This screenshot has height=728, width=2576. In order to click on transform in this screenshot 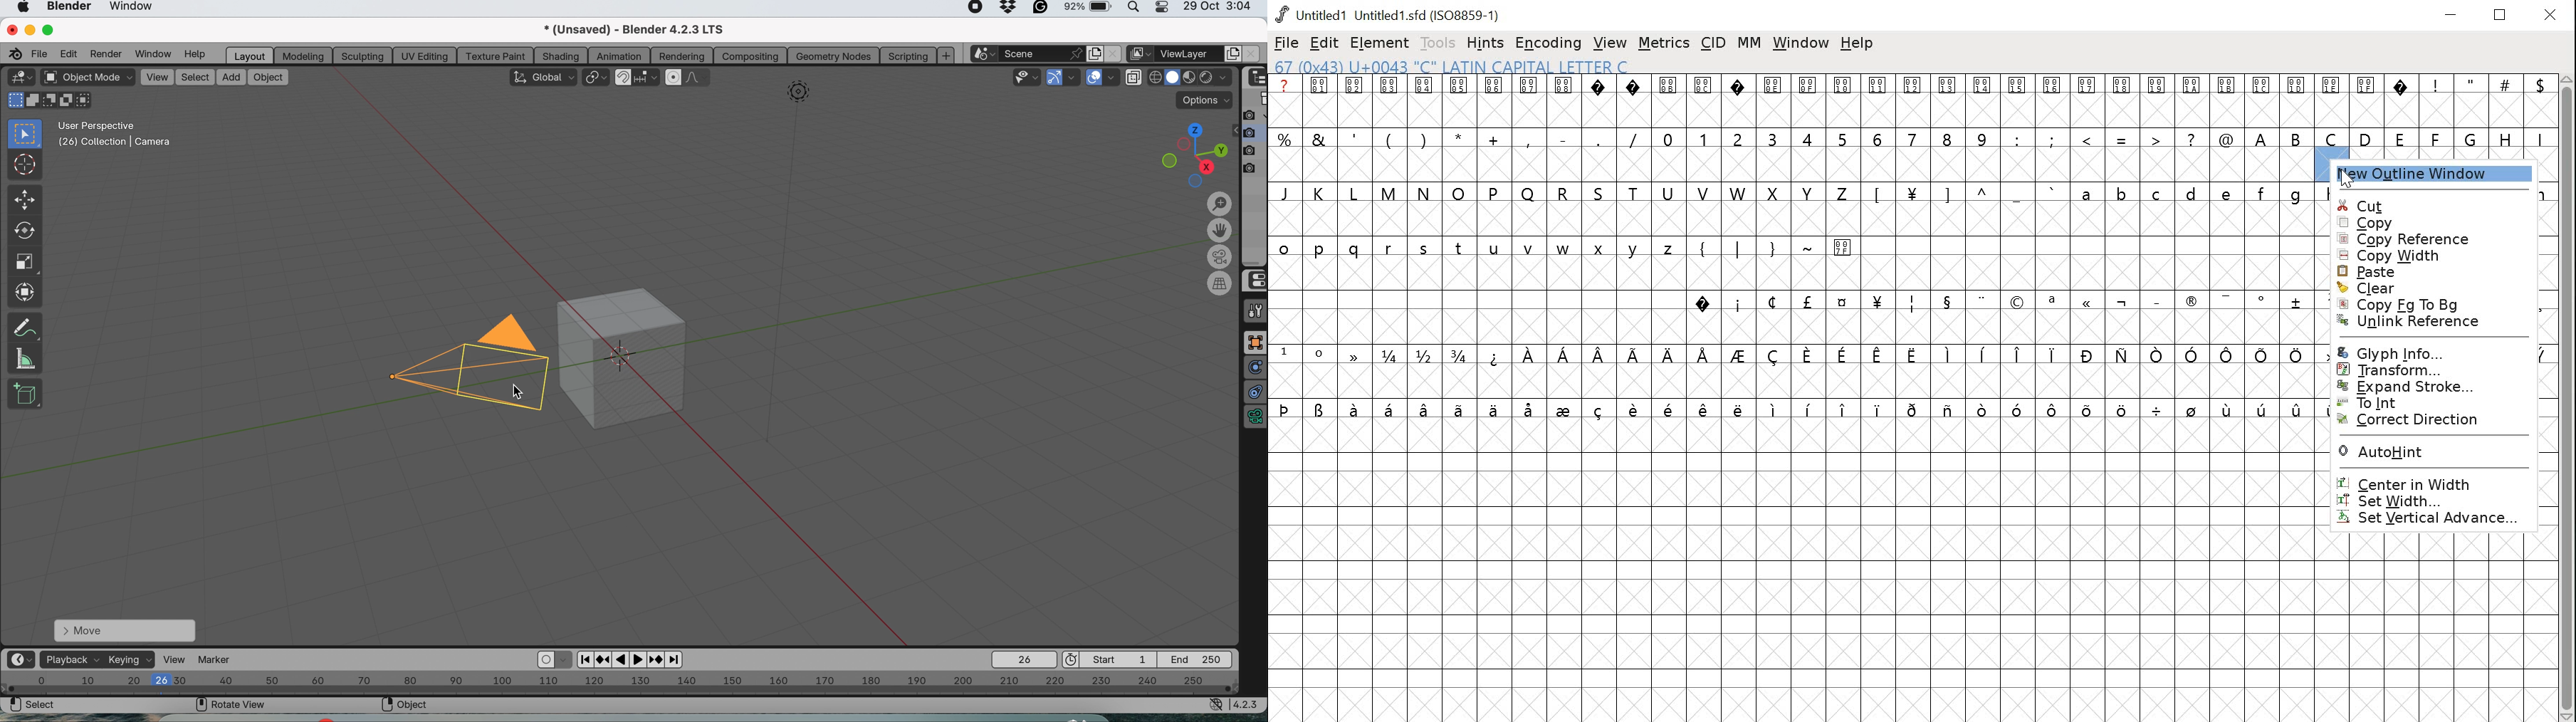, I will do `click(27, 291)`.